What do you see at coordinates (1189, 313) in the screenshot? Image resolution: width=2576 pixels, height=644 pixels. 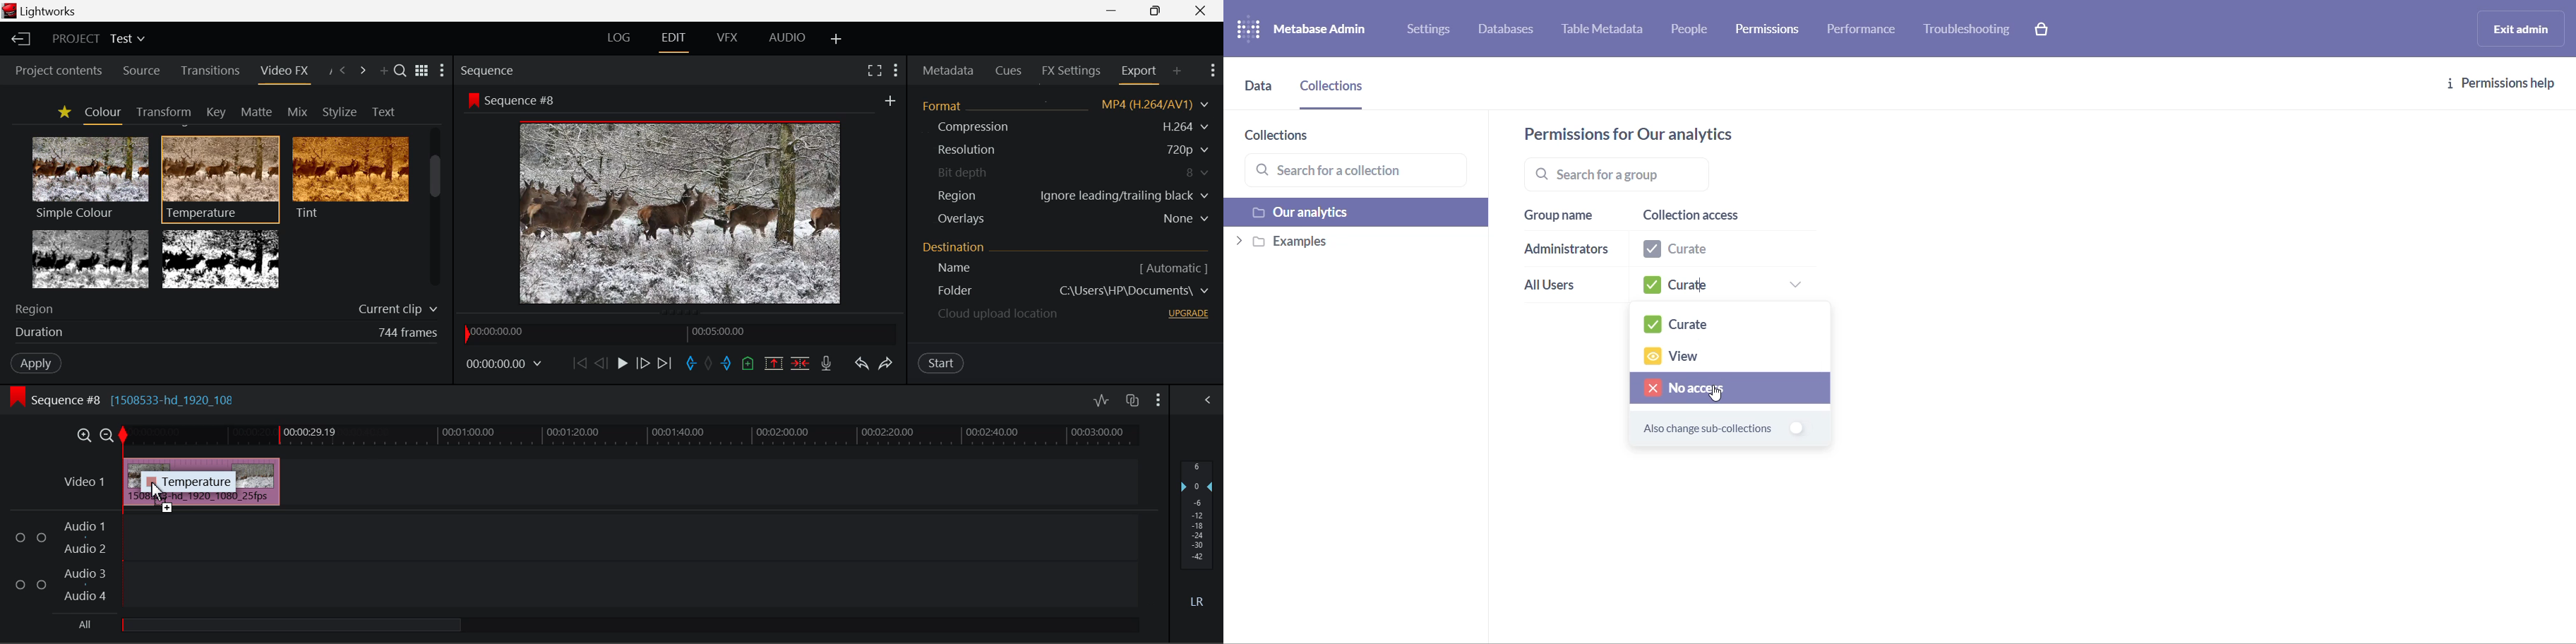 I see `UPGRADE` at bounding box center [1189, 313].